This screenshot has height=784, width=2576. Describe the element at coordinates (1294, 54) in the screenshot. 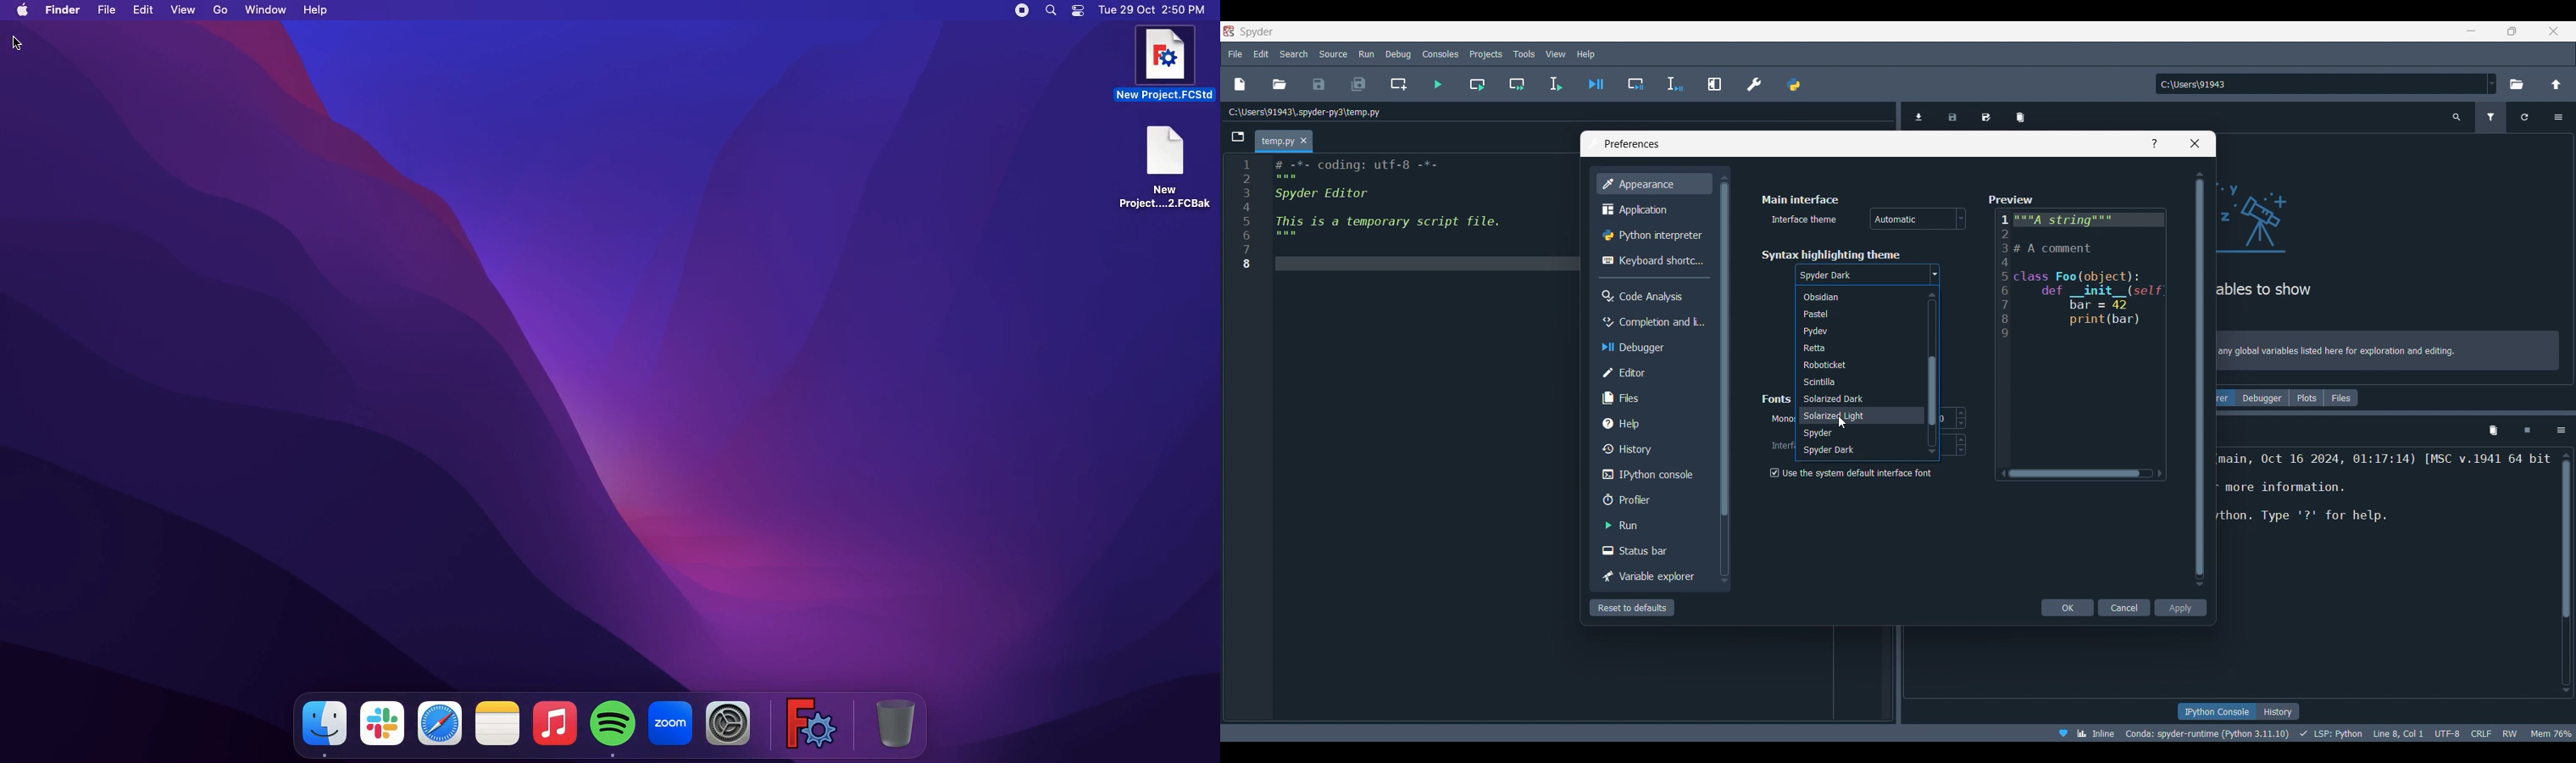

I see `Search menu` at that location.